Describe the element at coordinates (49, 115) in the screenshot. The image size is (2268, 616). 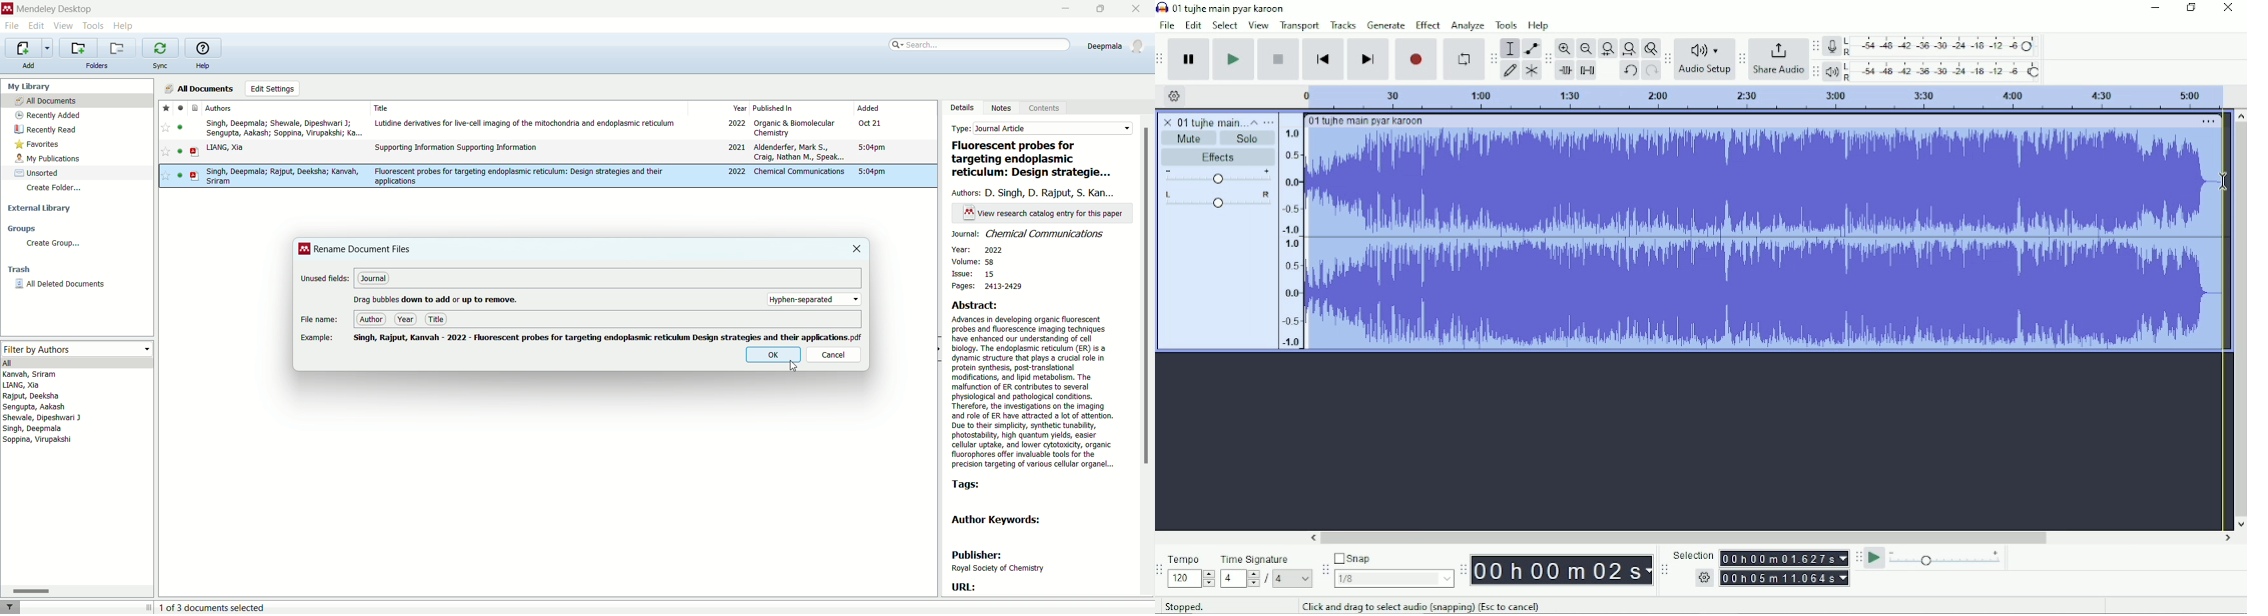
I see `recently added` at that location.